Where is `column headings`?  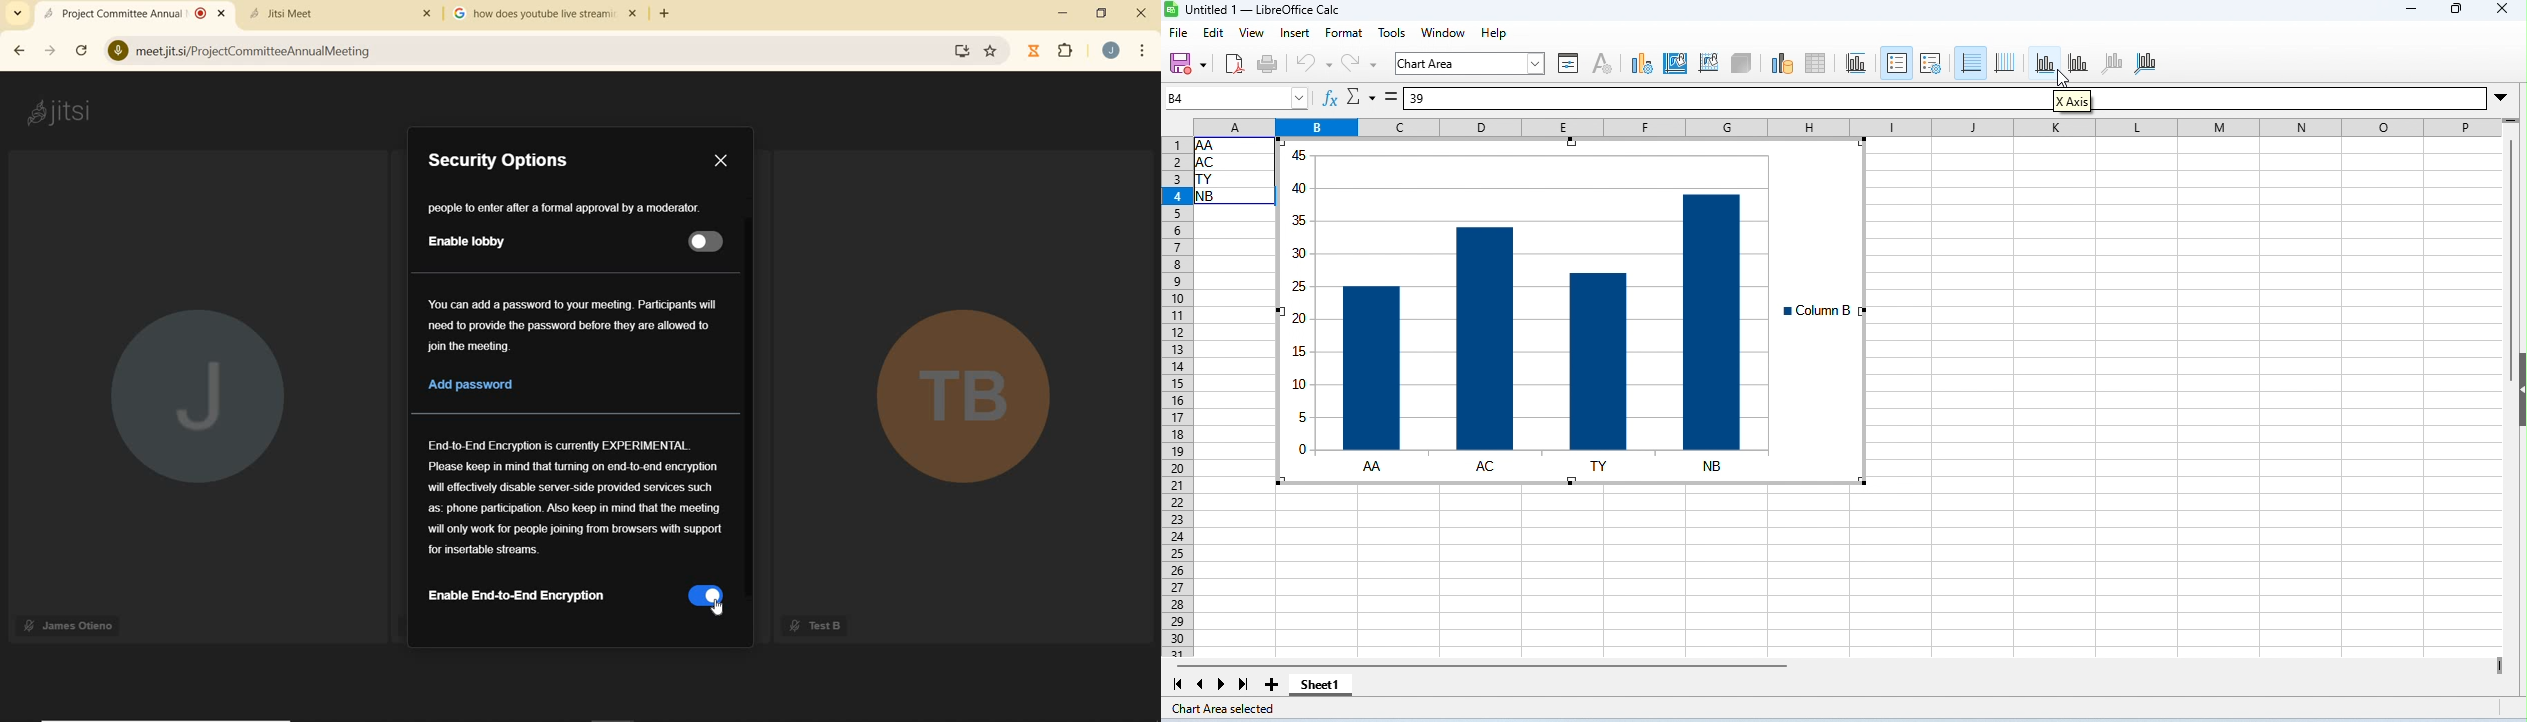
column headings is located at coordinates (1846, 126).